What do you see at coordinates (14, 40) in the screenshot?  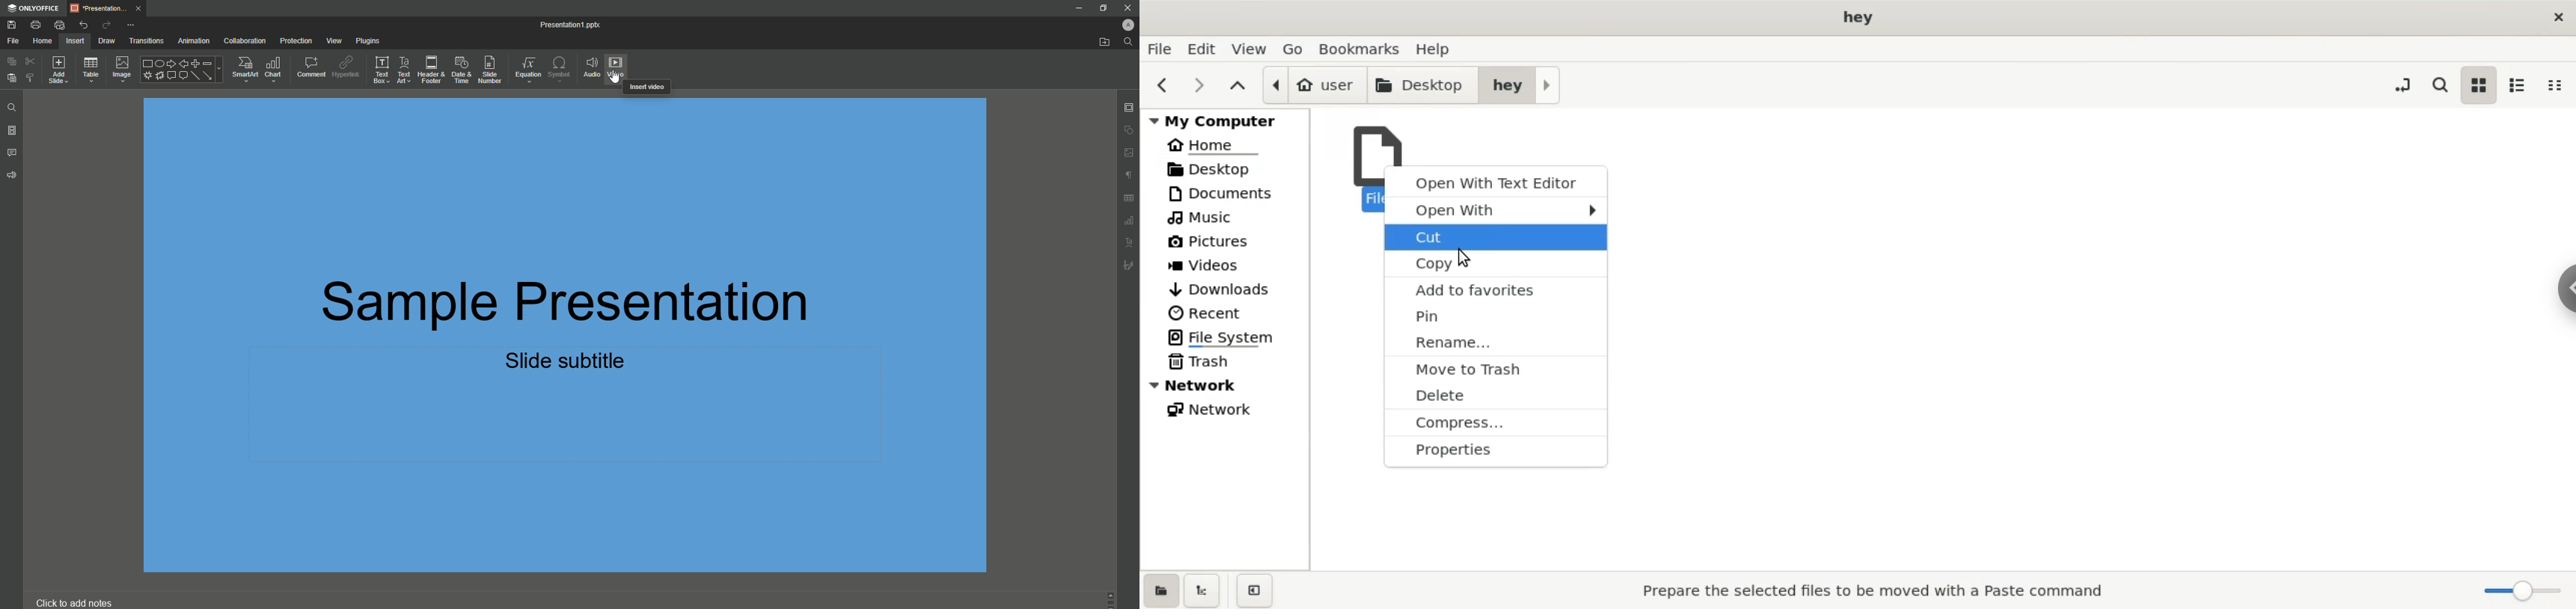 I see `File` at bounding box center [14, 40].